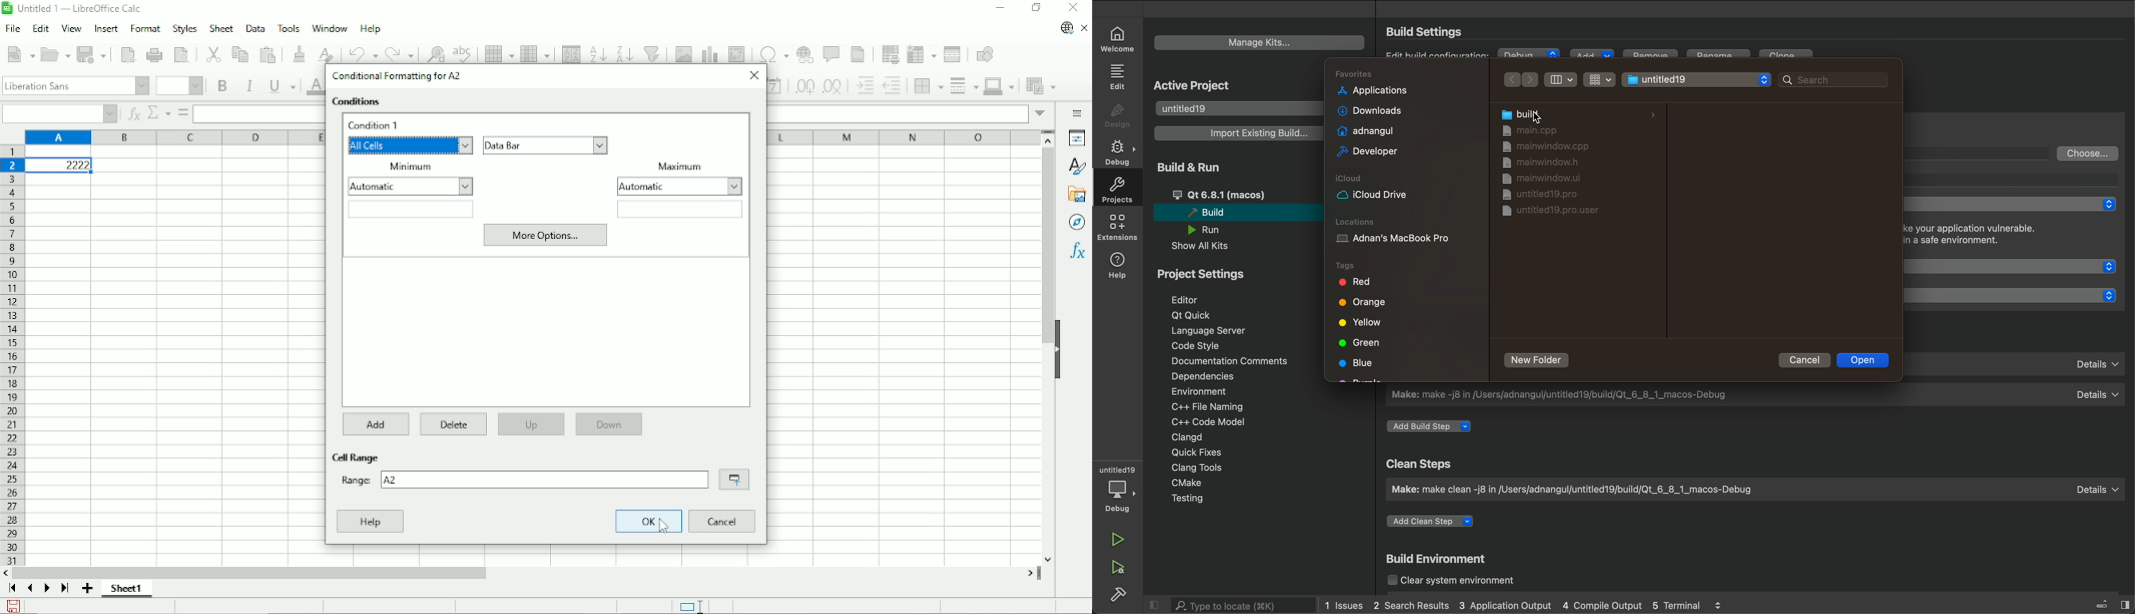  What do you see at coordinates (1059, 350) in the screenshot?
I see `Hide` at bounding box center [1059, 350].